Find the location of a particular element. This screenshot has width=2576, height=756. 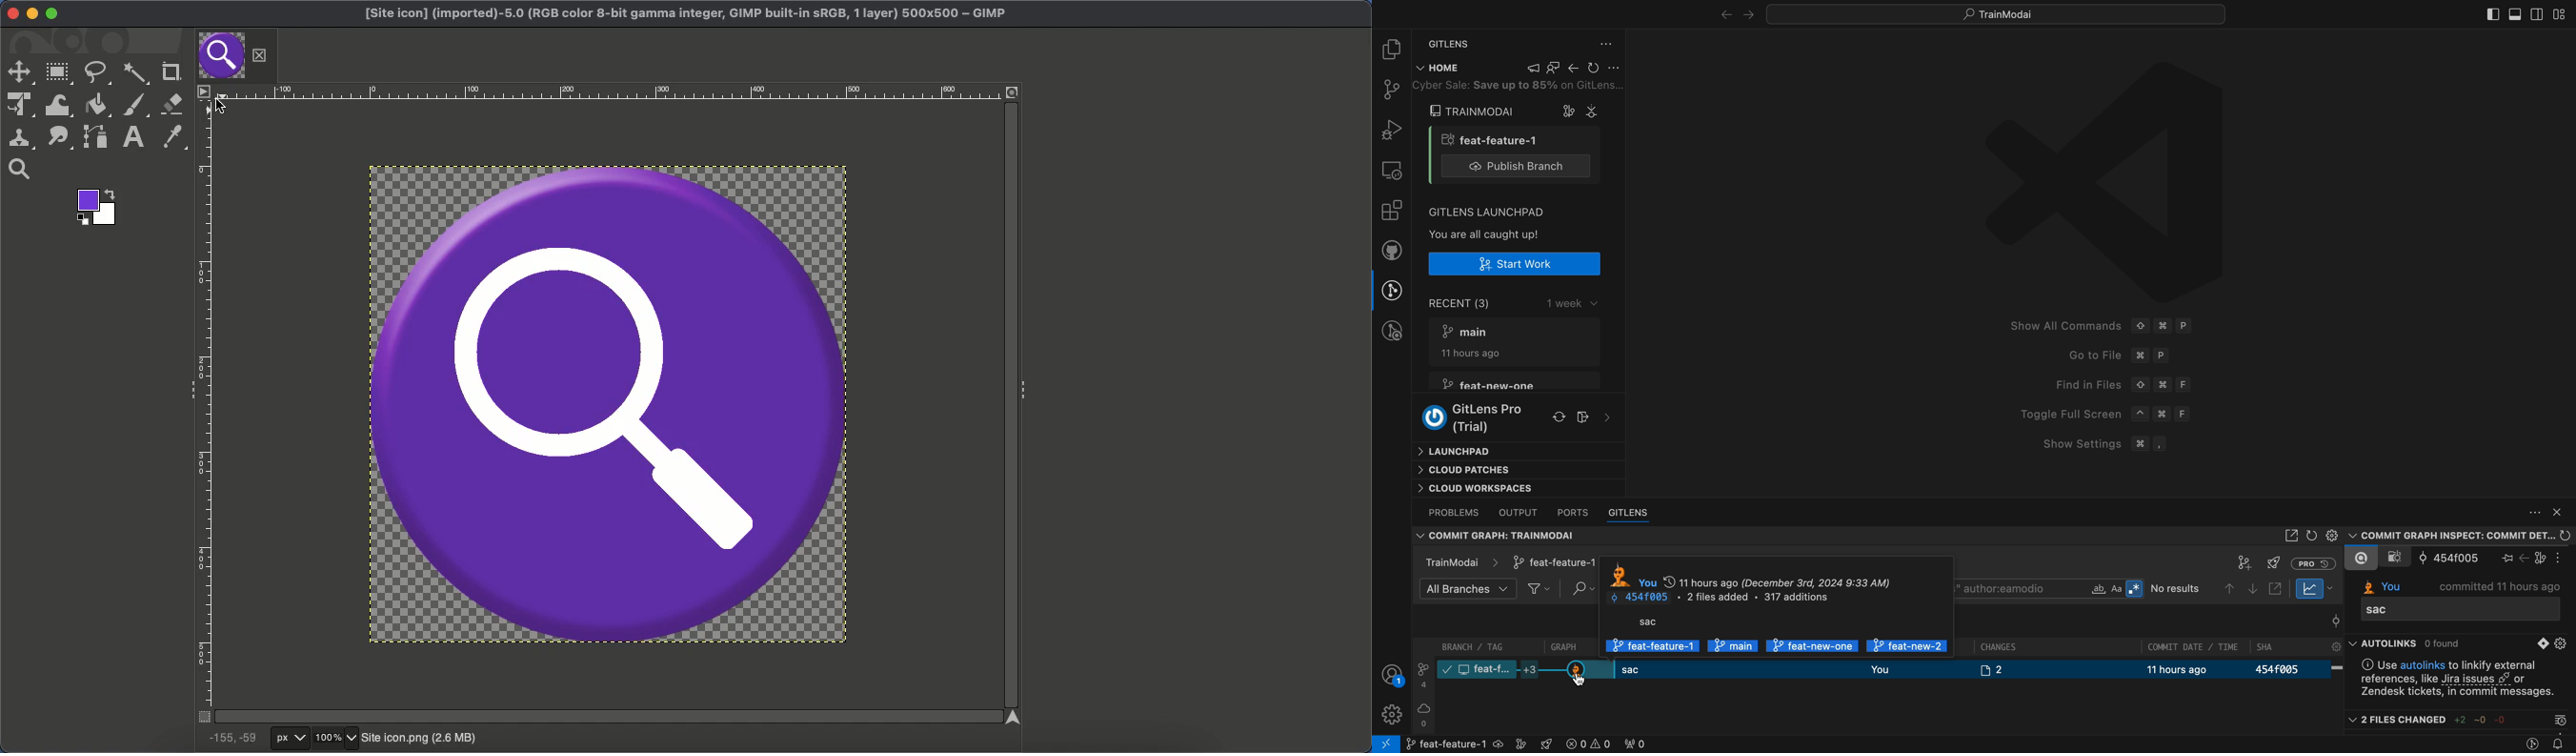

settings is located at coordinates (1447, 43).